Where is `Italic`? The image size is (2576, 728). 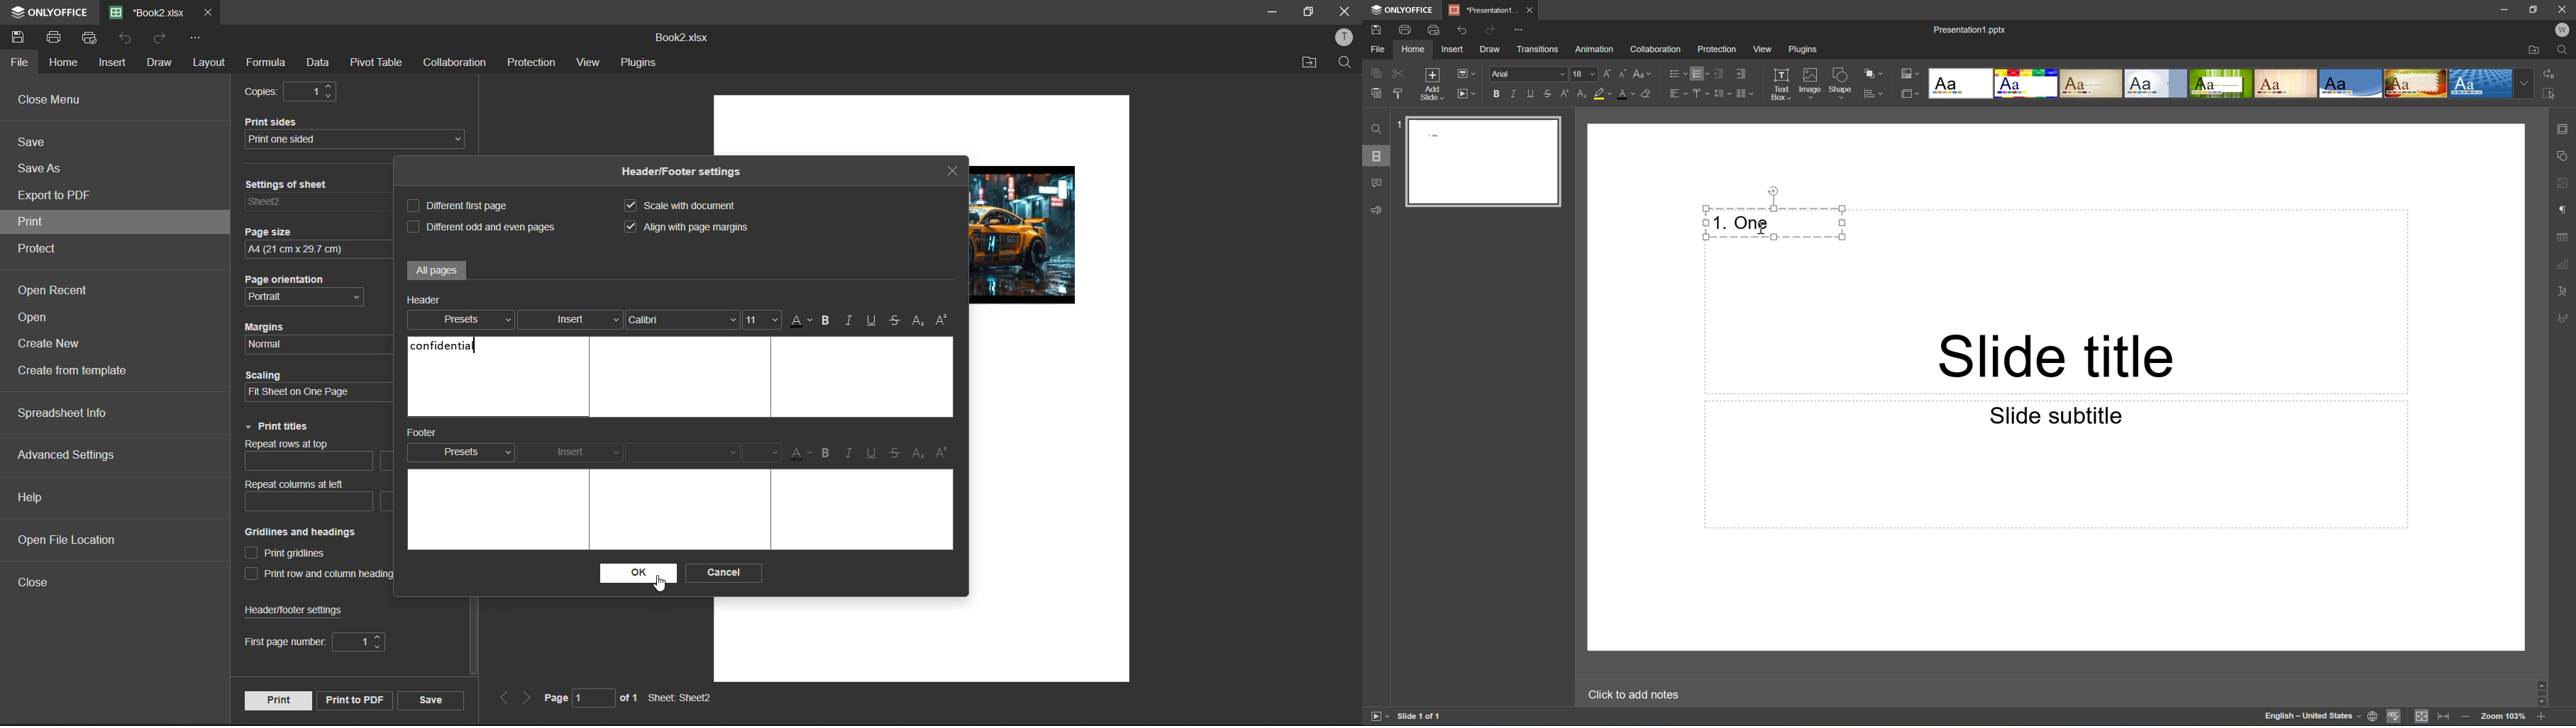
Italic is located at coordinates (1517, 93).